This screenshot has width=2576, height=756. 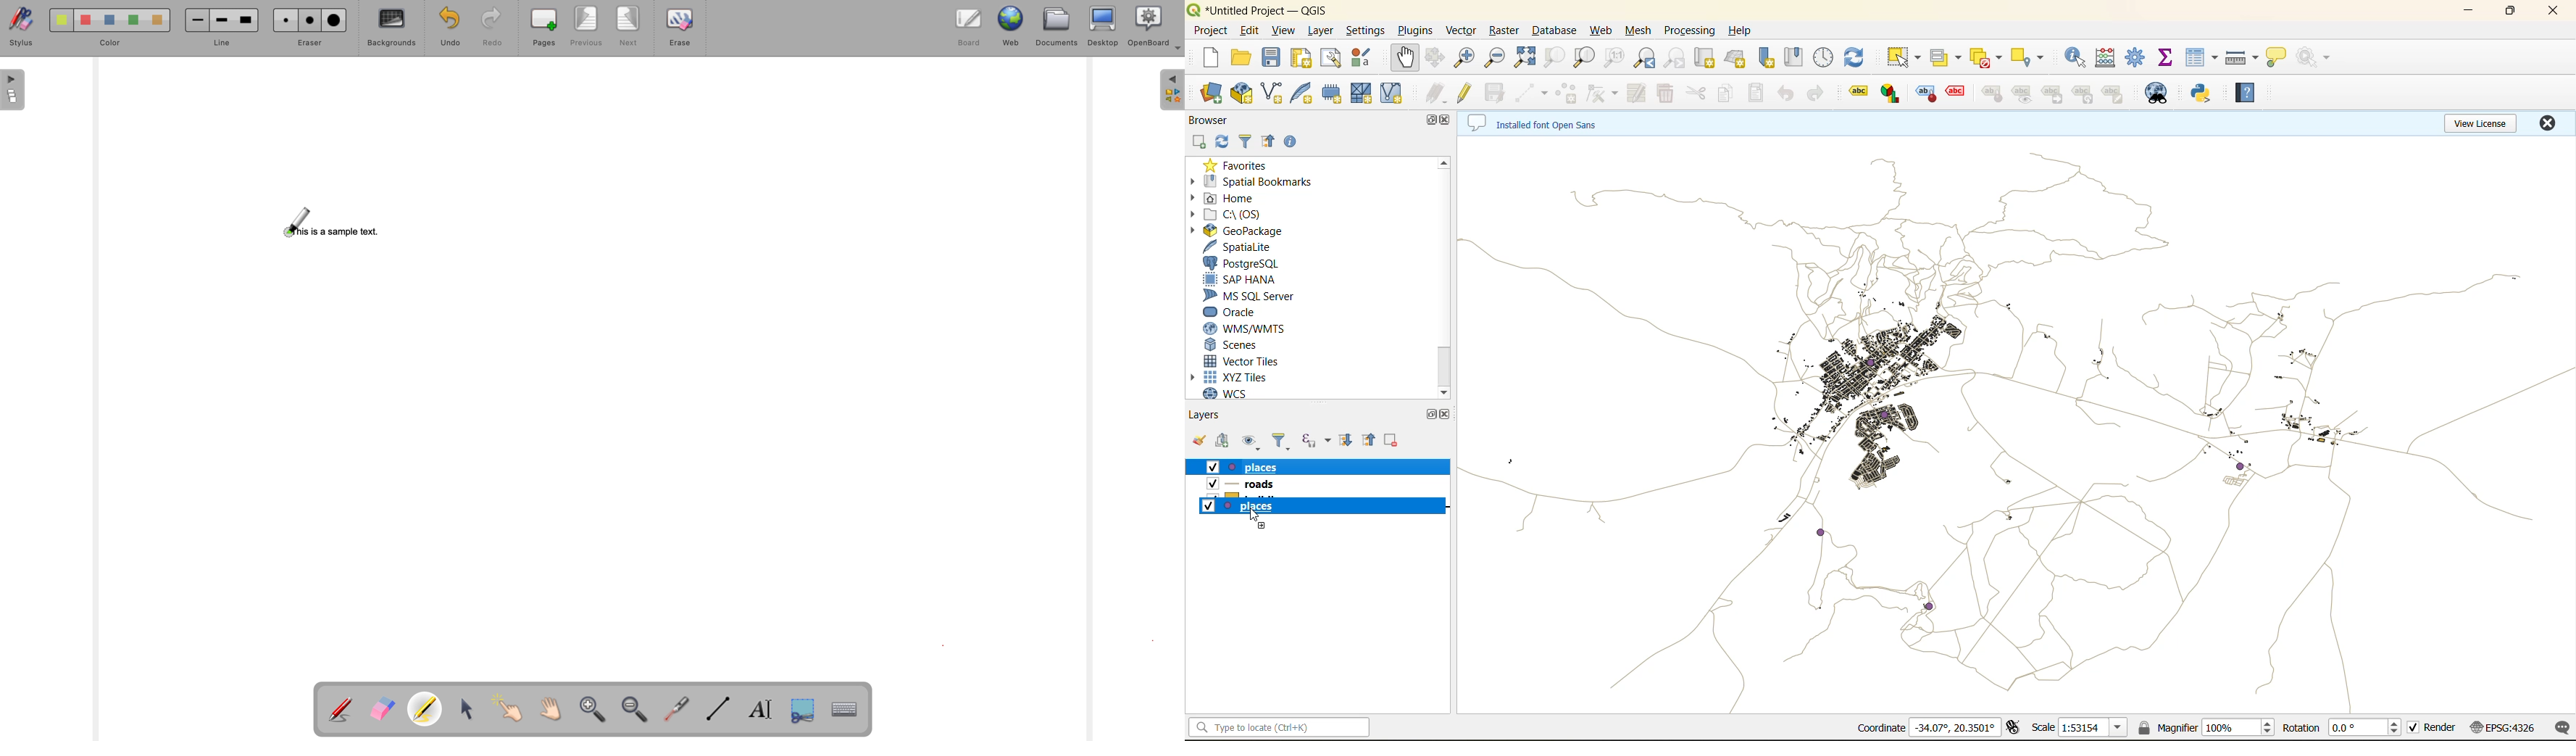 What do you see at coordinates (514, 706) in the screenshot?
I see `interact with items` at bounding box center [514, 706].